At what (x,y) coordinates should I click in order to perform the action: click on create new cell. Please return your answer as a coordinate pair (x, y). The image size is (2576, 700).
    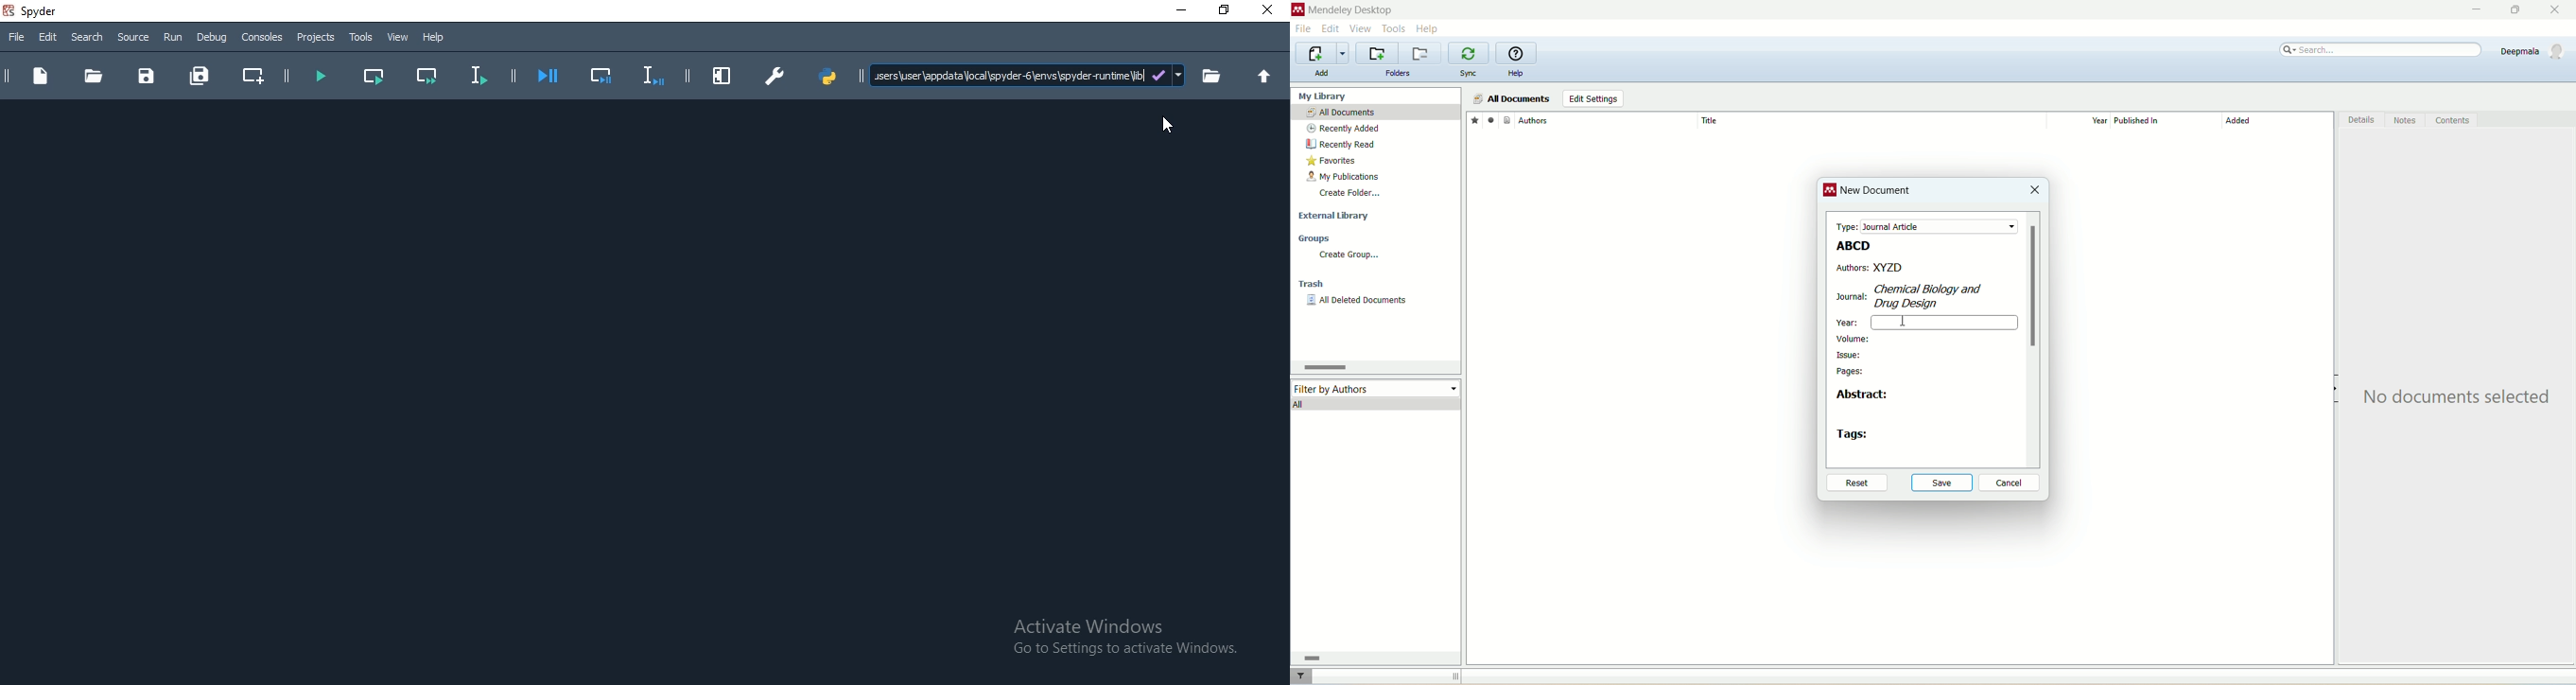
    Looking at the image, I should click on (252, 75).